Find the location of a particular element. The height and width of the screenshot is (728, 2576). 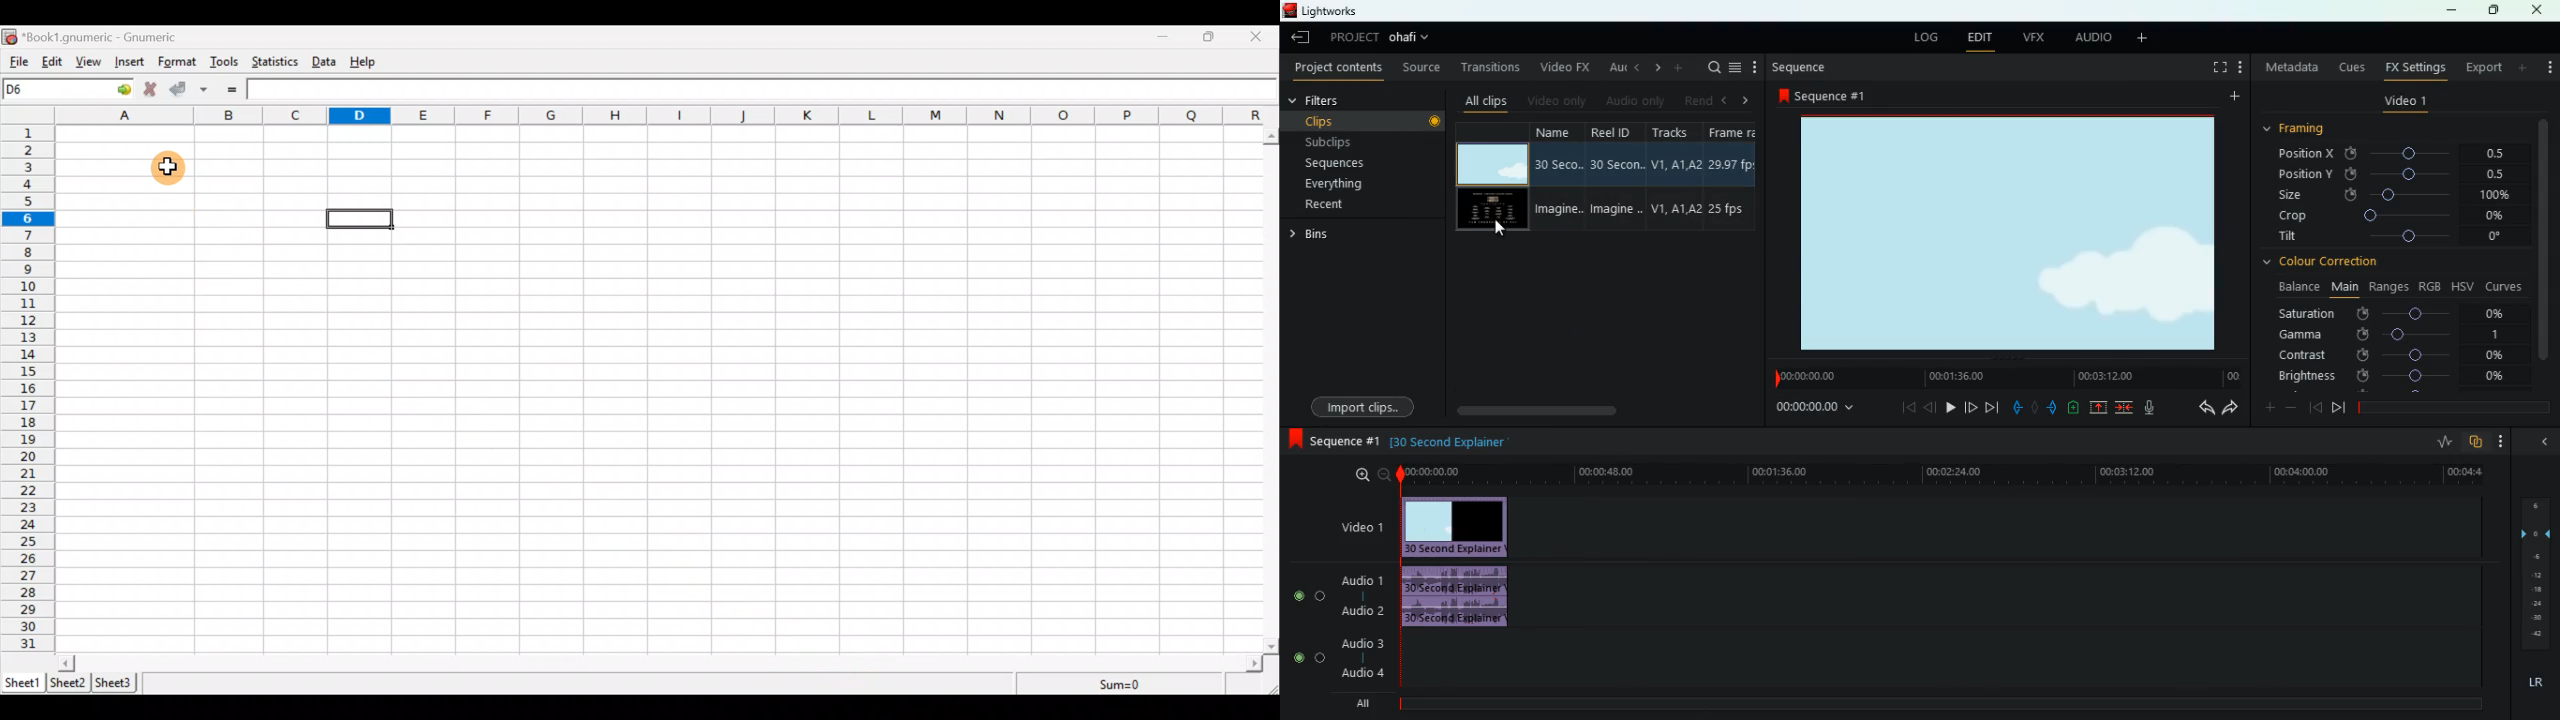

balance is located at coordinates (2296, 287).